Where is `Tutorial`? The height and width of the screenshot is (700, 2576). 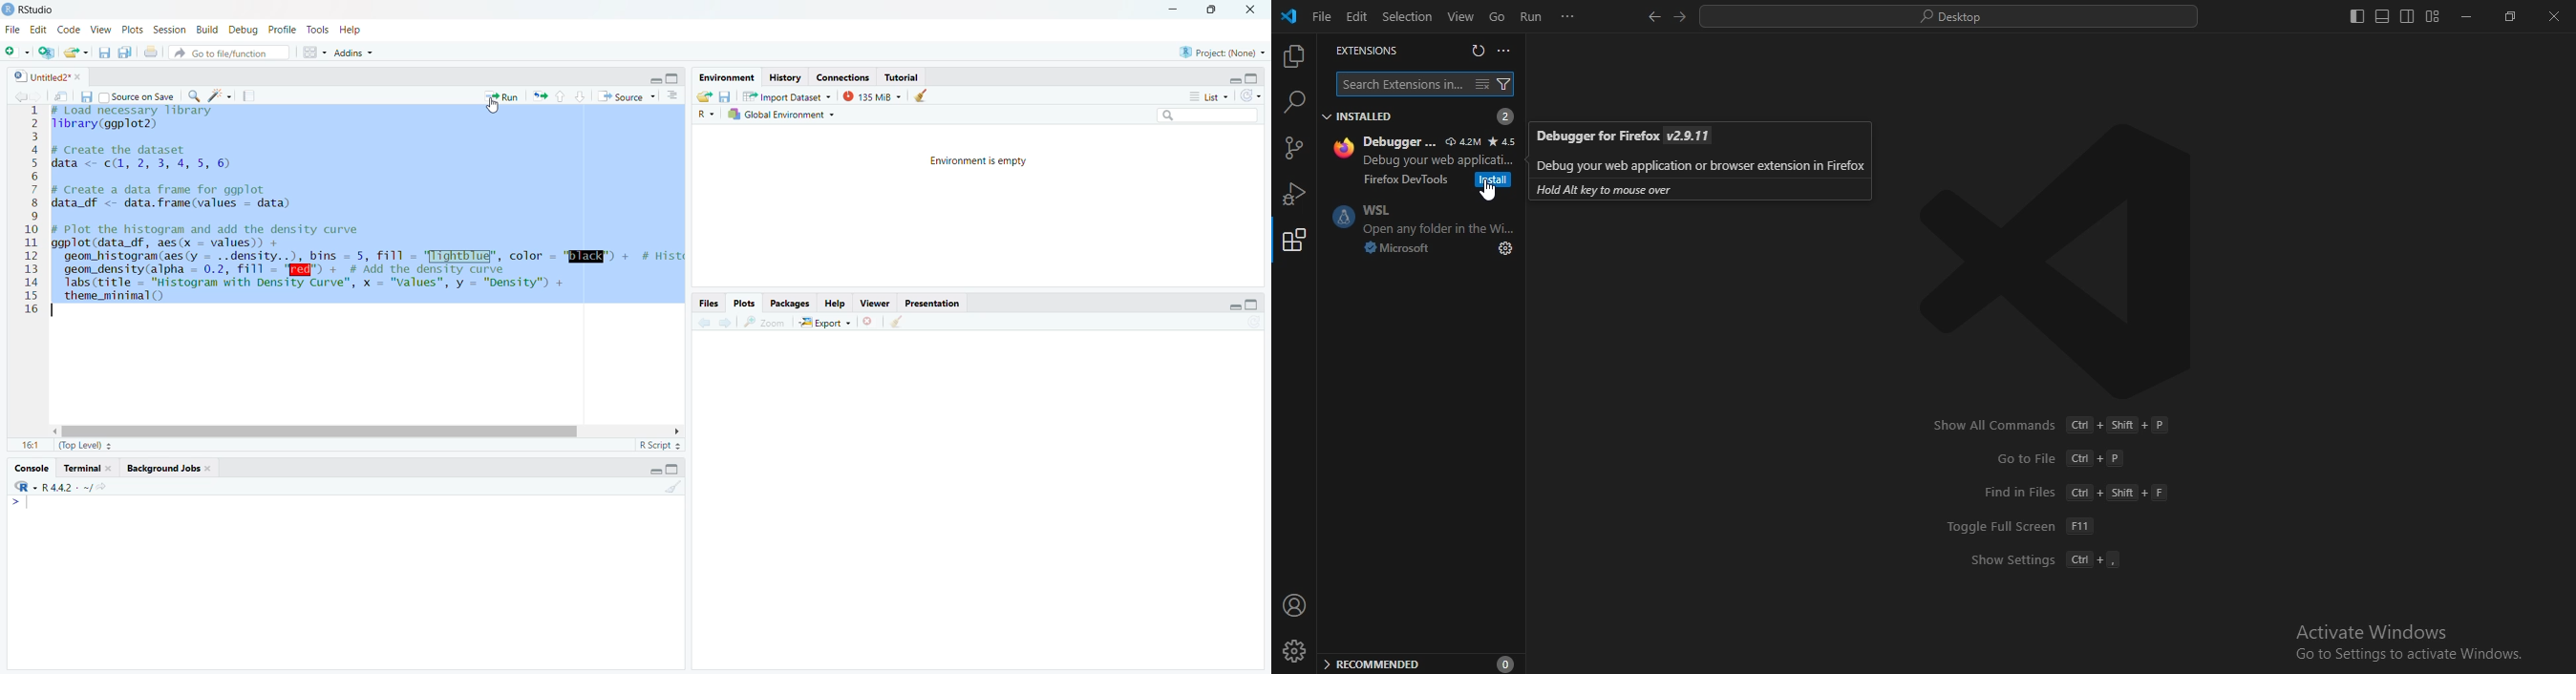 Tutorial is located at coordinates (903, 77).